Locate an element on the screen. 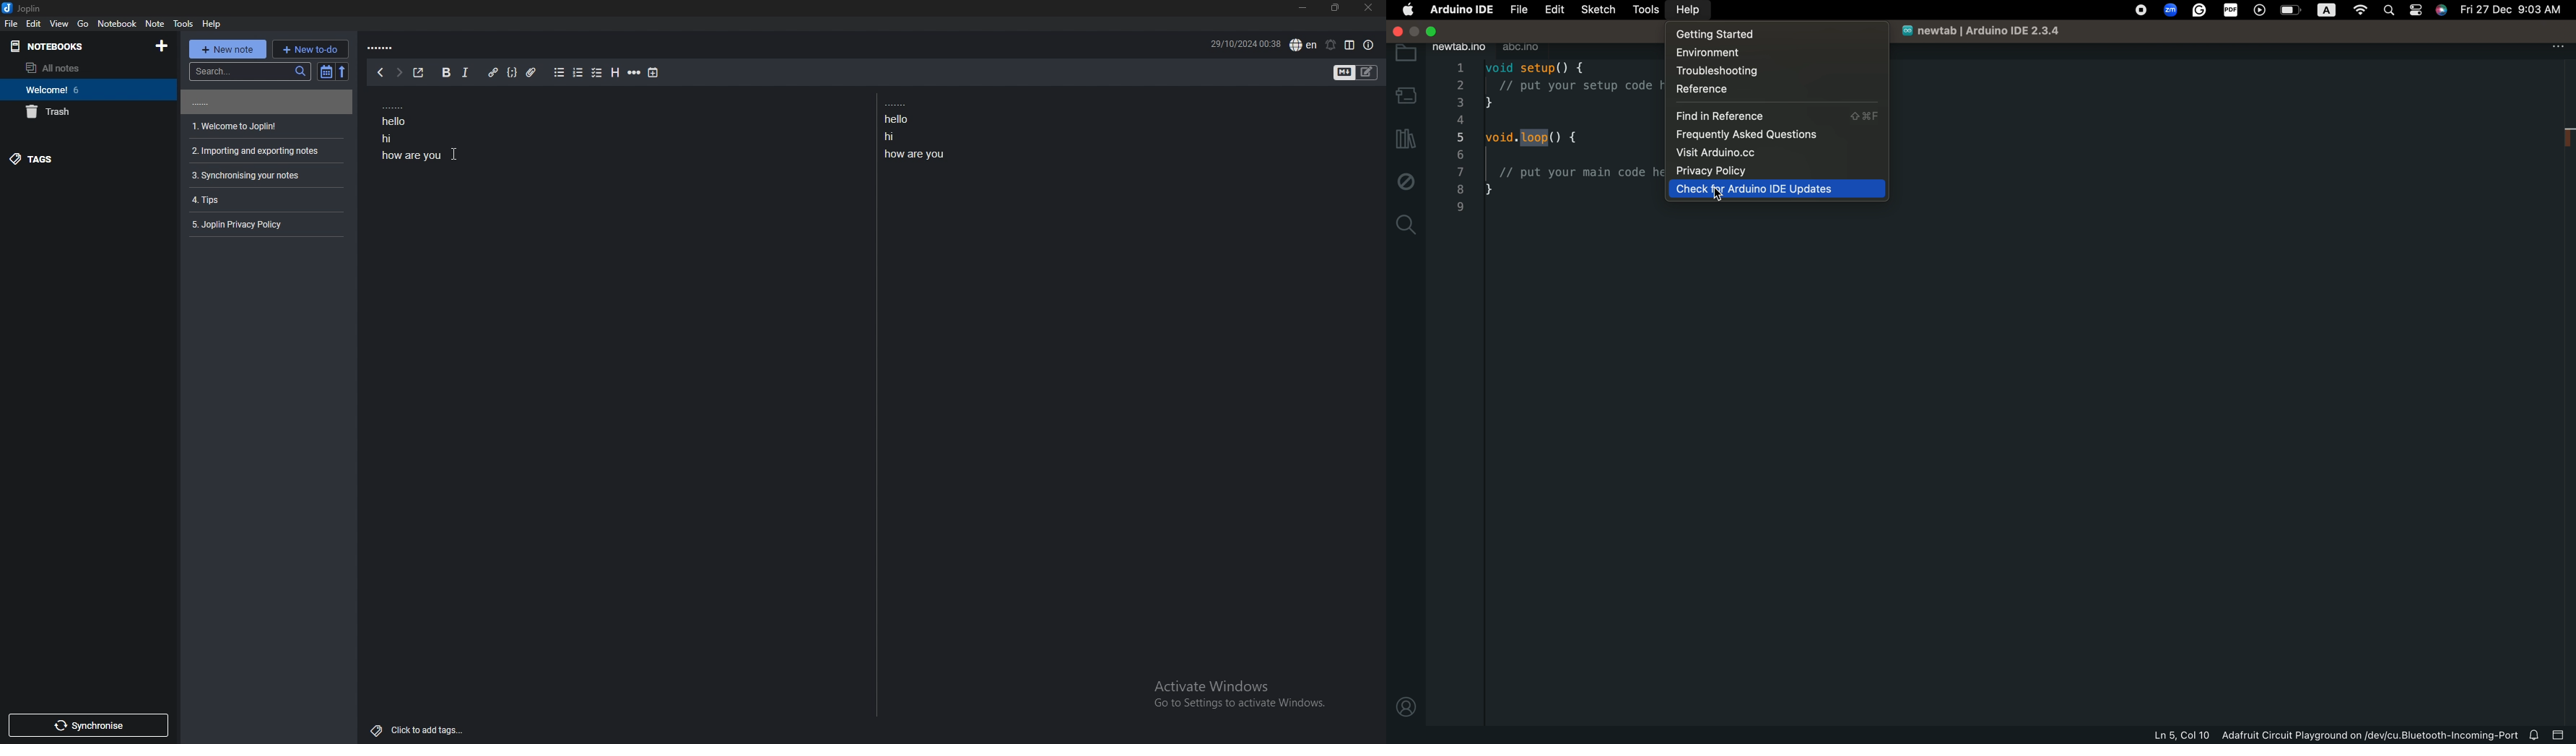  view is located at coordinates (61, 24).